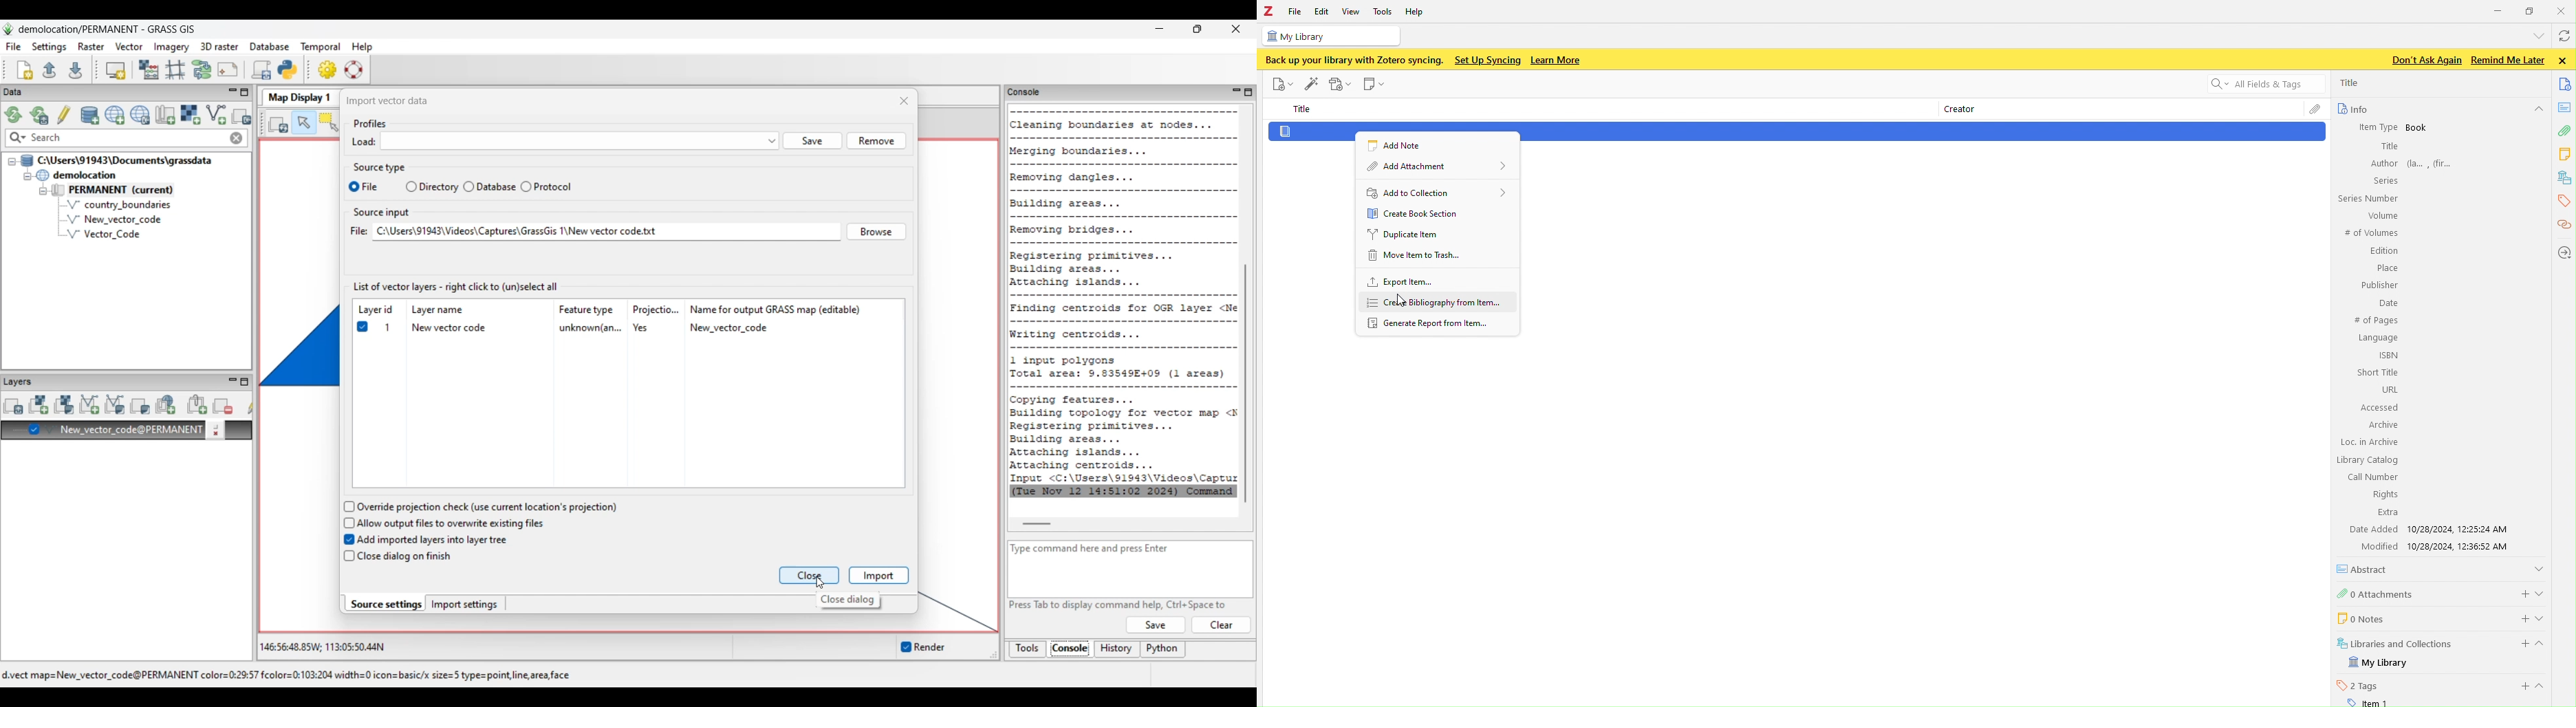  What do you see at coordinates (2544, 686) in the screenshot?
I see `show` at bounding box center [2544, 686].